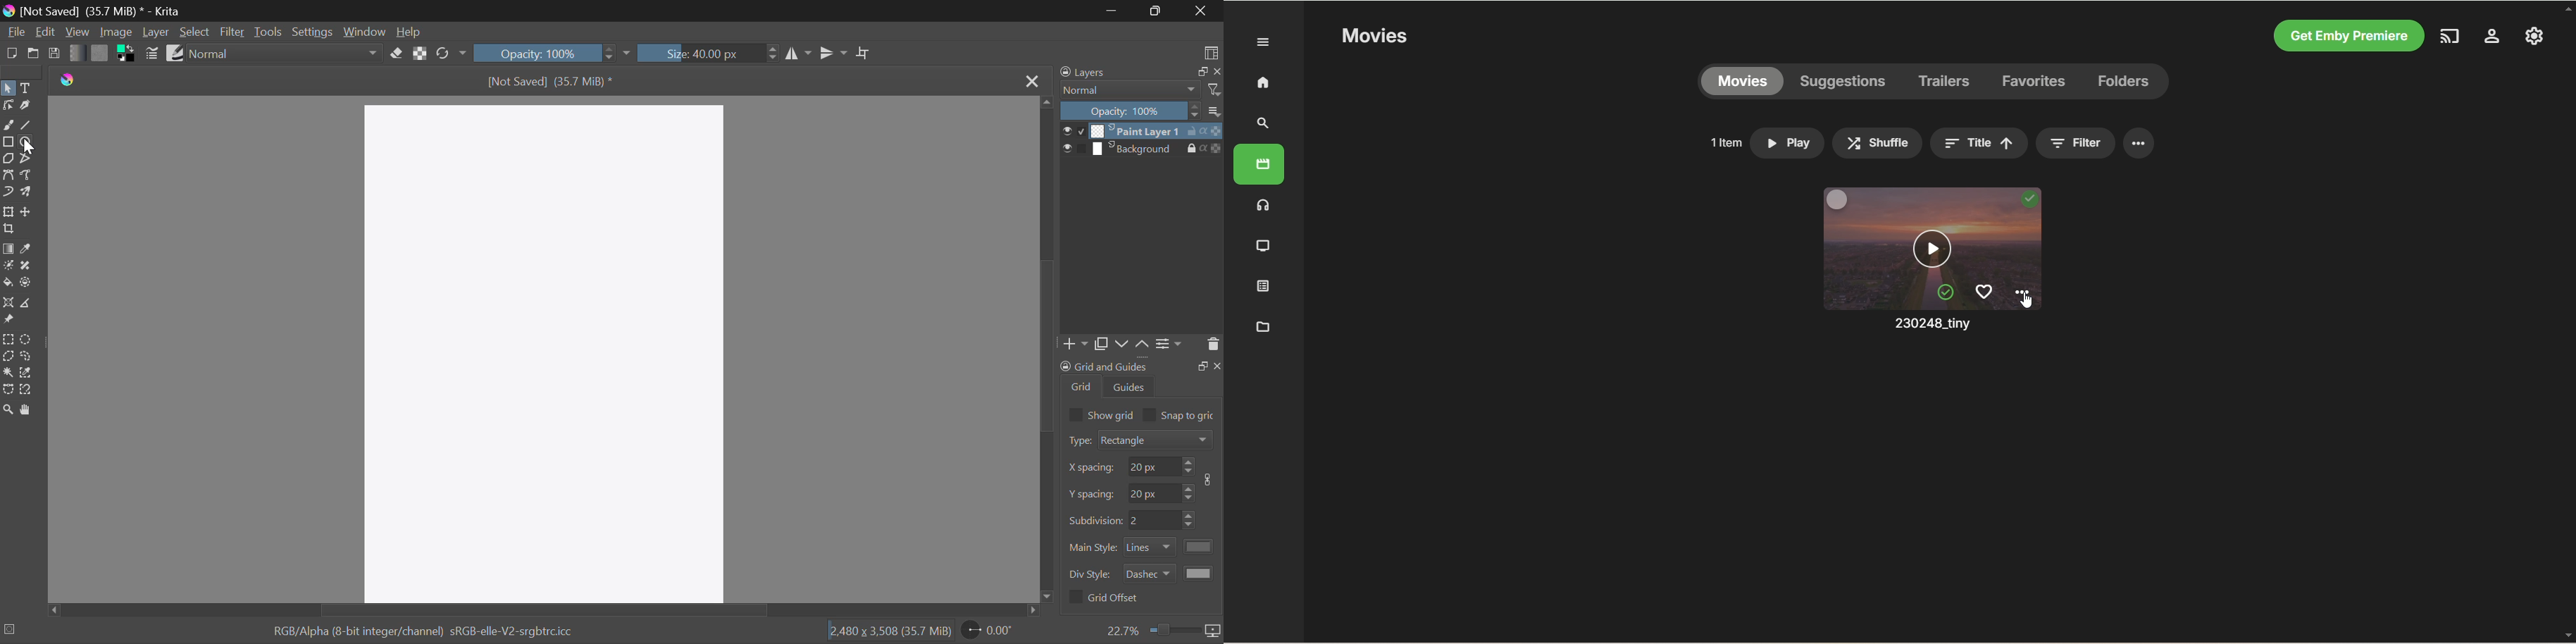 This screenshot has width=2576, height=644. Describe the element at coordinates (55, 55) in the screenshot. I see `Save` at that location.